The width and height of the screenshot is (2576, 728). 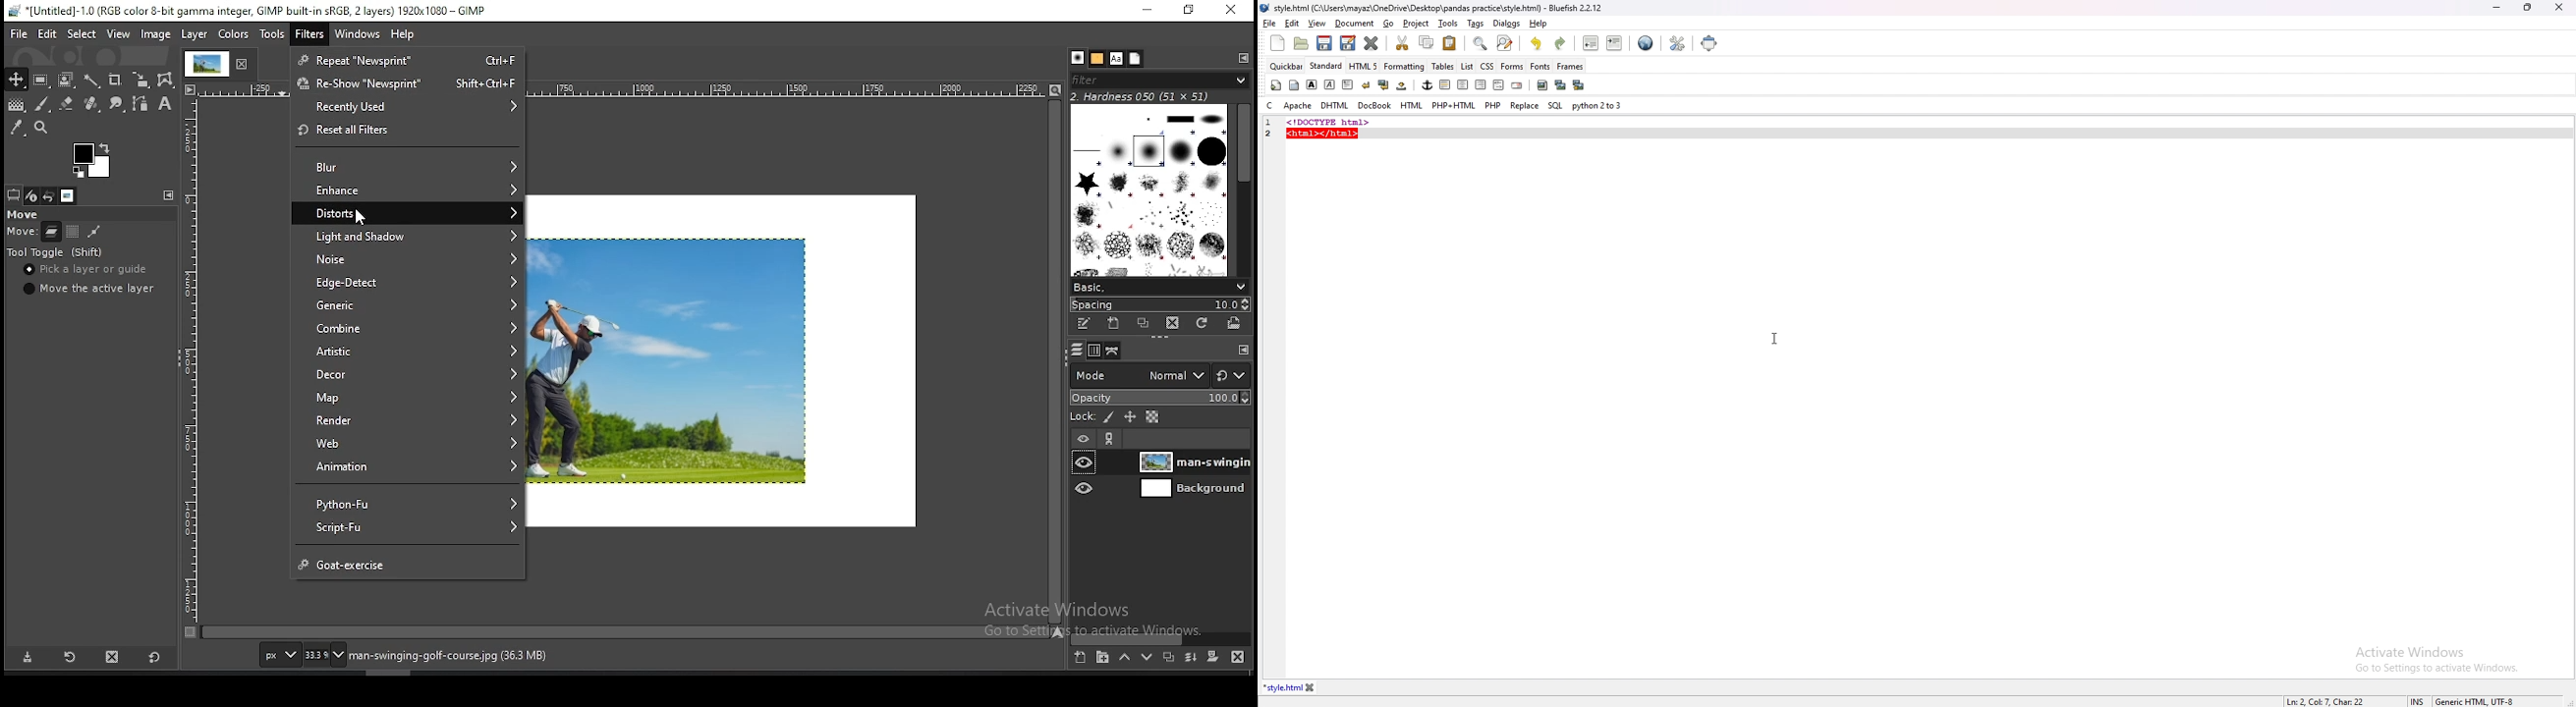 I want to click on quickbar, so click(x=1287, y=66).